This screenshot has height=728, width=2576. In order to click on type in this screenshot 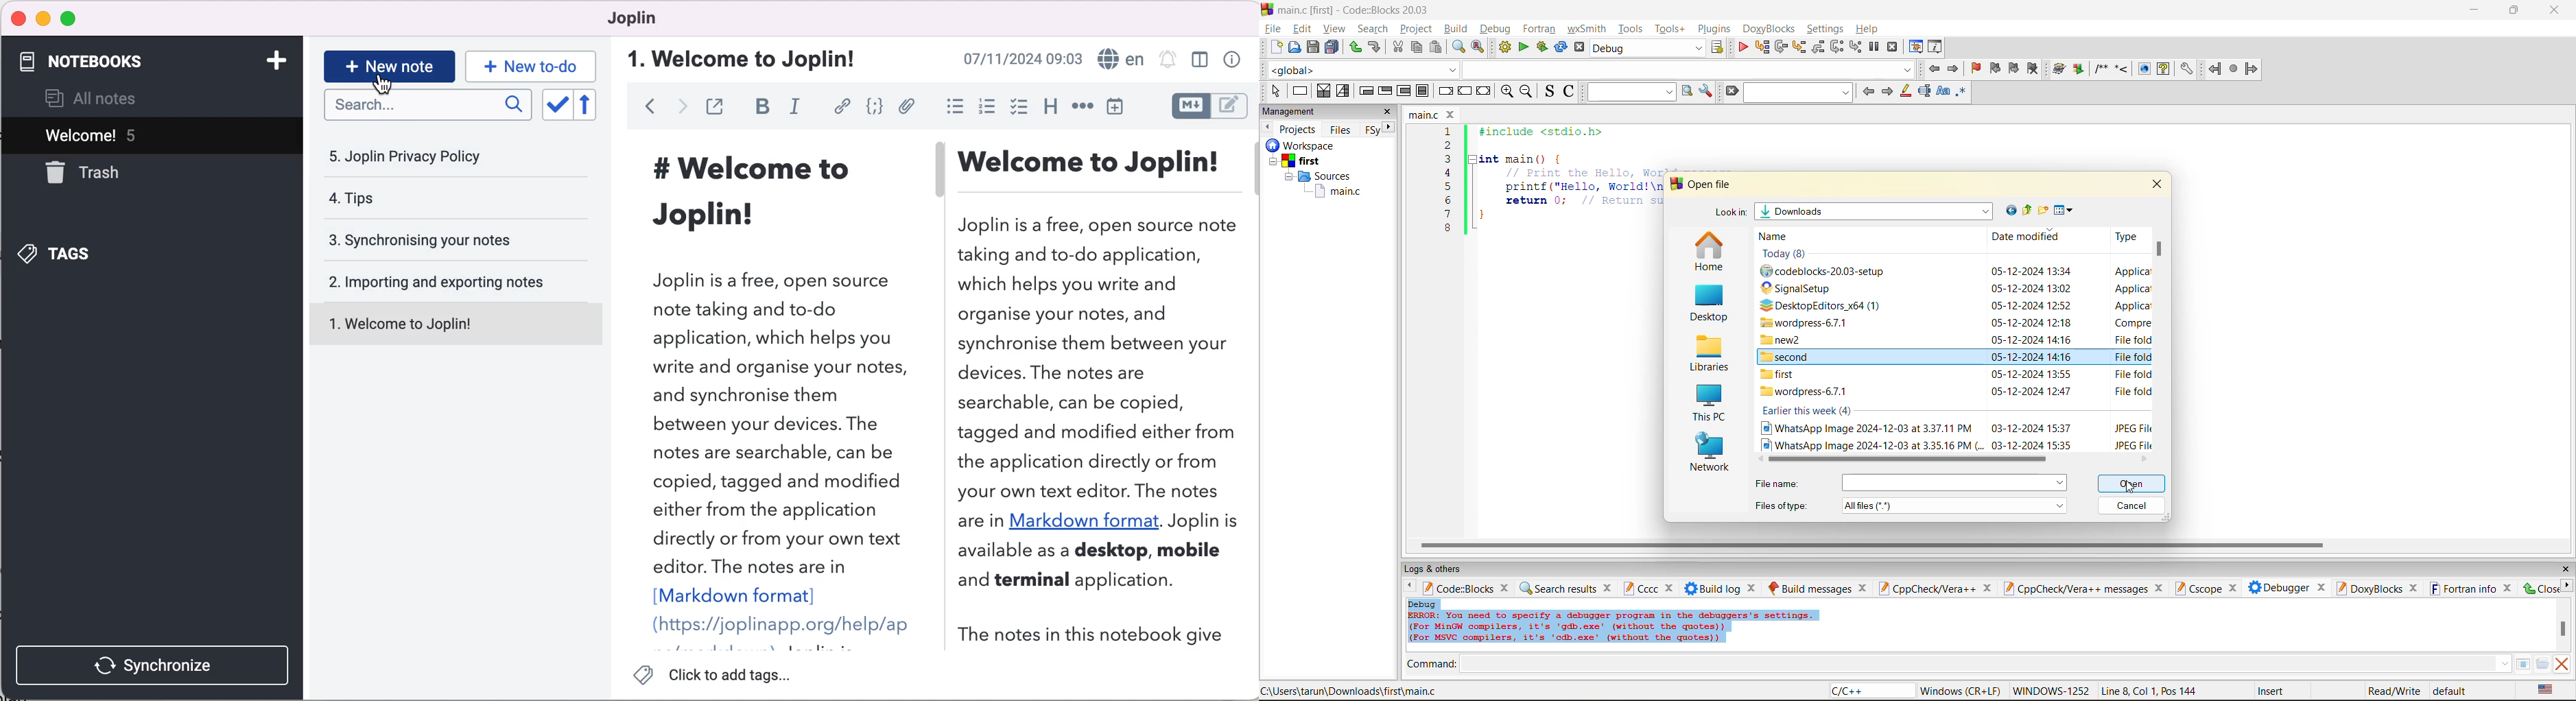, I will do `click(2131, 444)`.